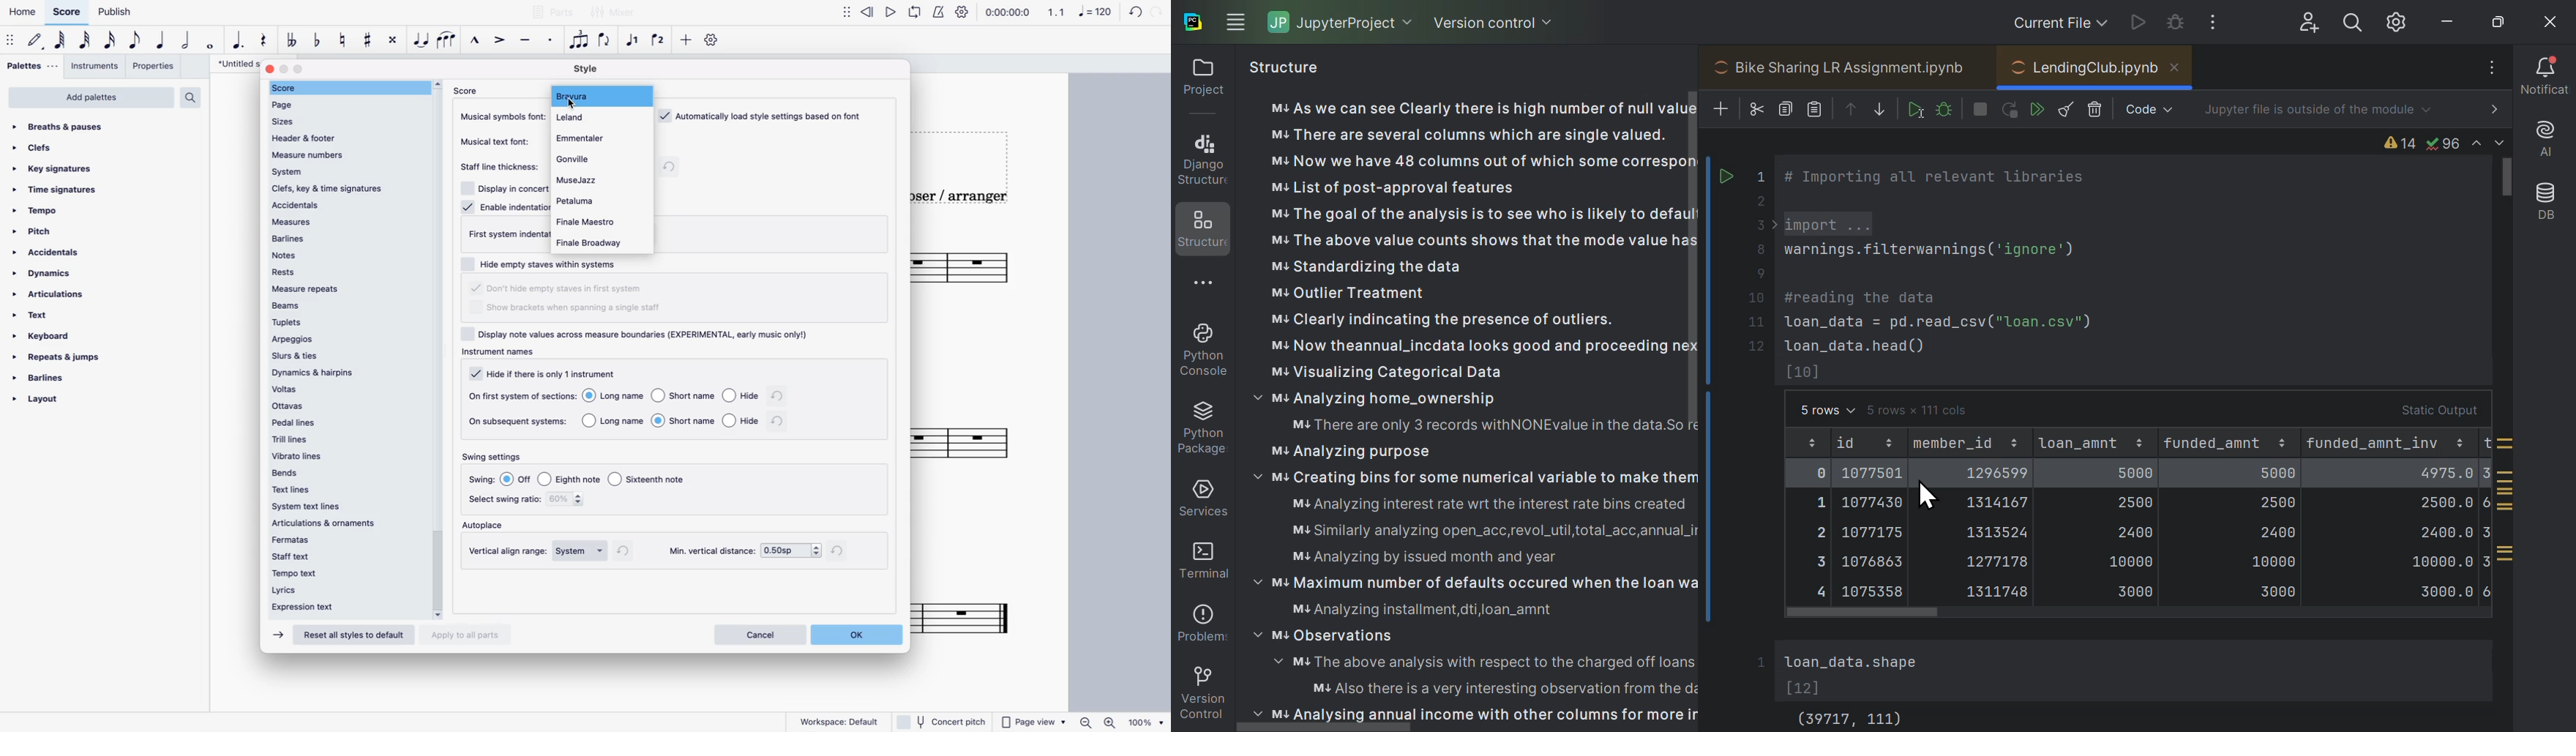 The image size is (2576, 756). What do you see at coordinates (342, 103) in the screenshot?
I see `page` at bounding box center [342, 103].